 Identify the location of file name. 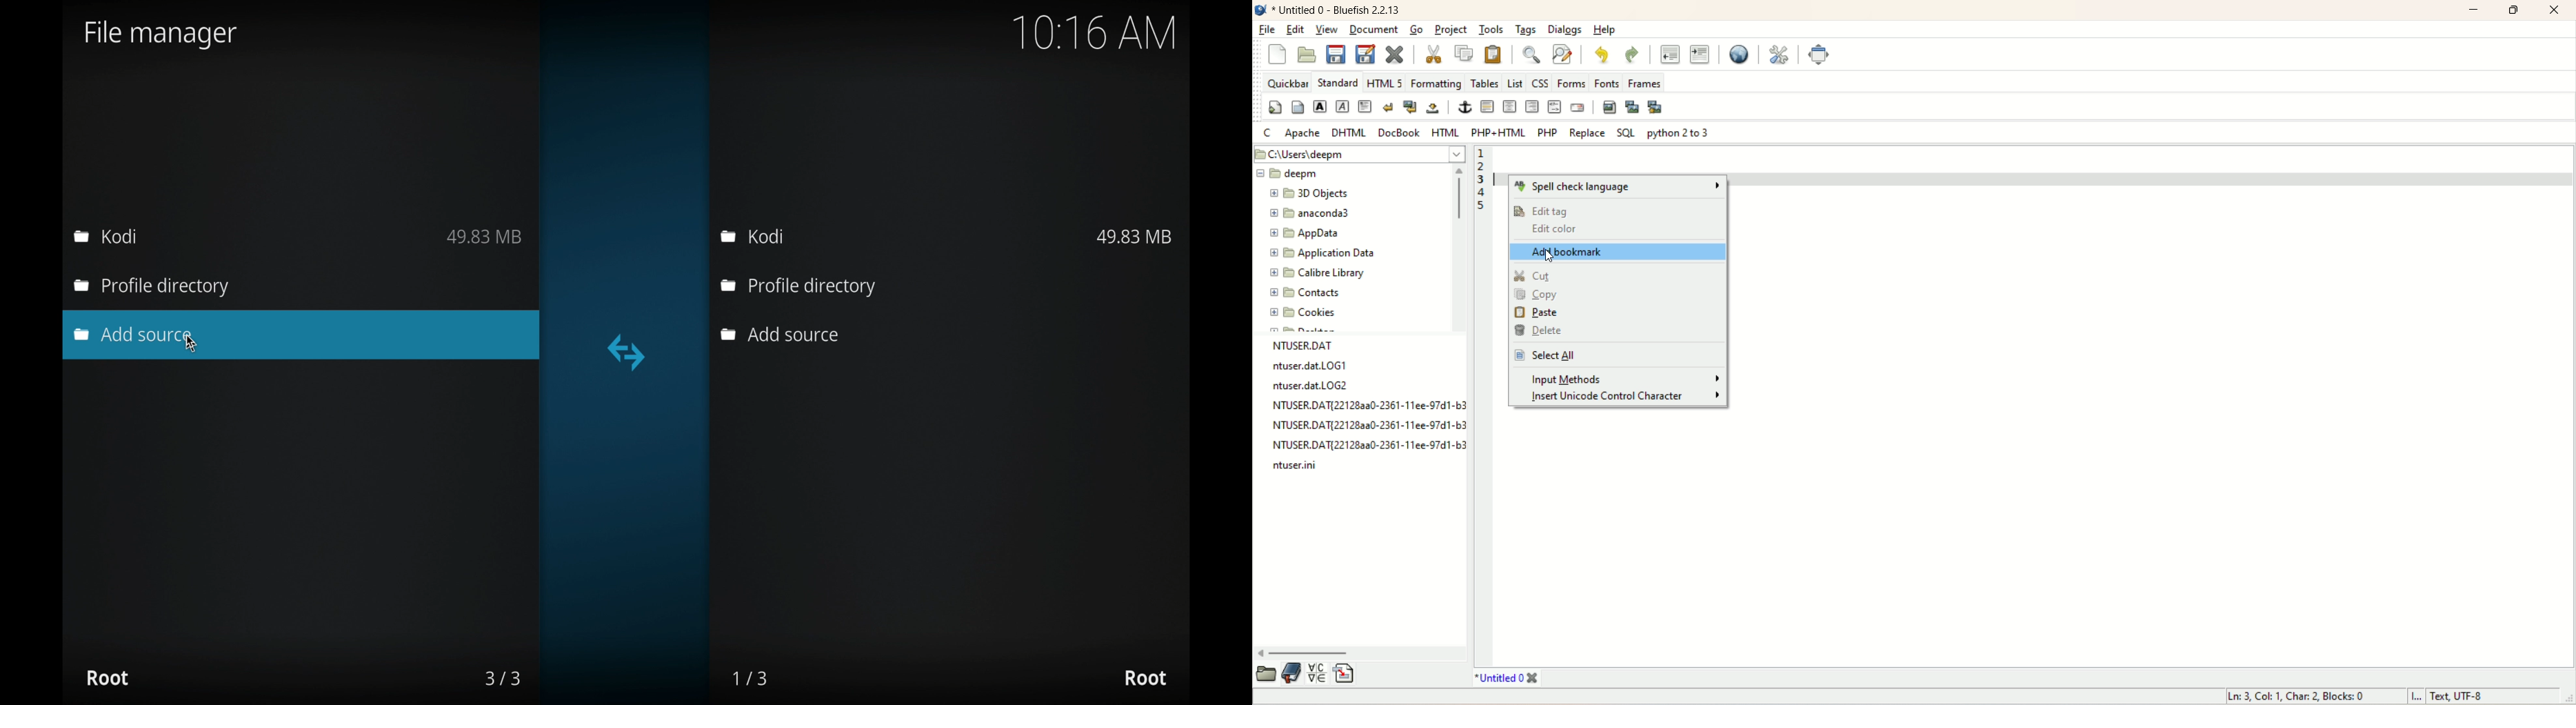
(1306, 465).